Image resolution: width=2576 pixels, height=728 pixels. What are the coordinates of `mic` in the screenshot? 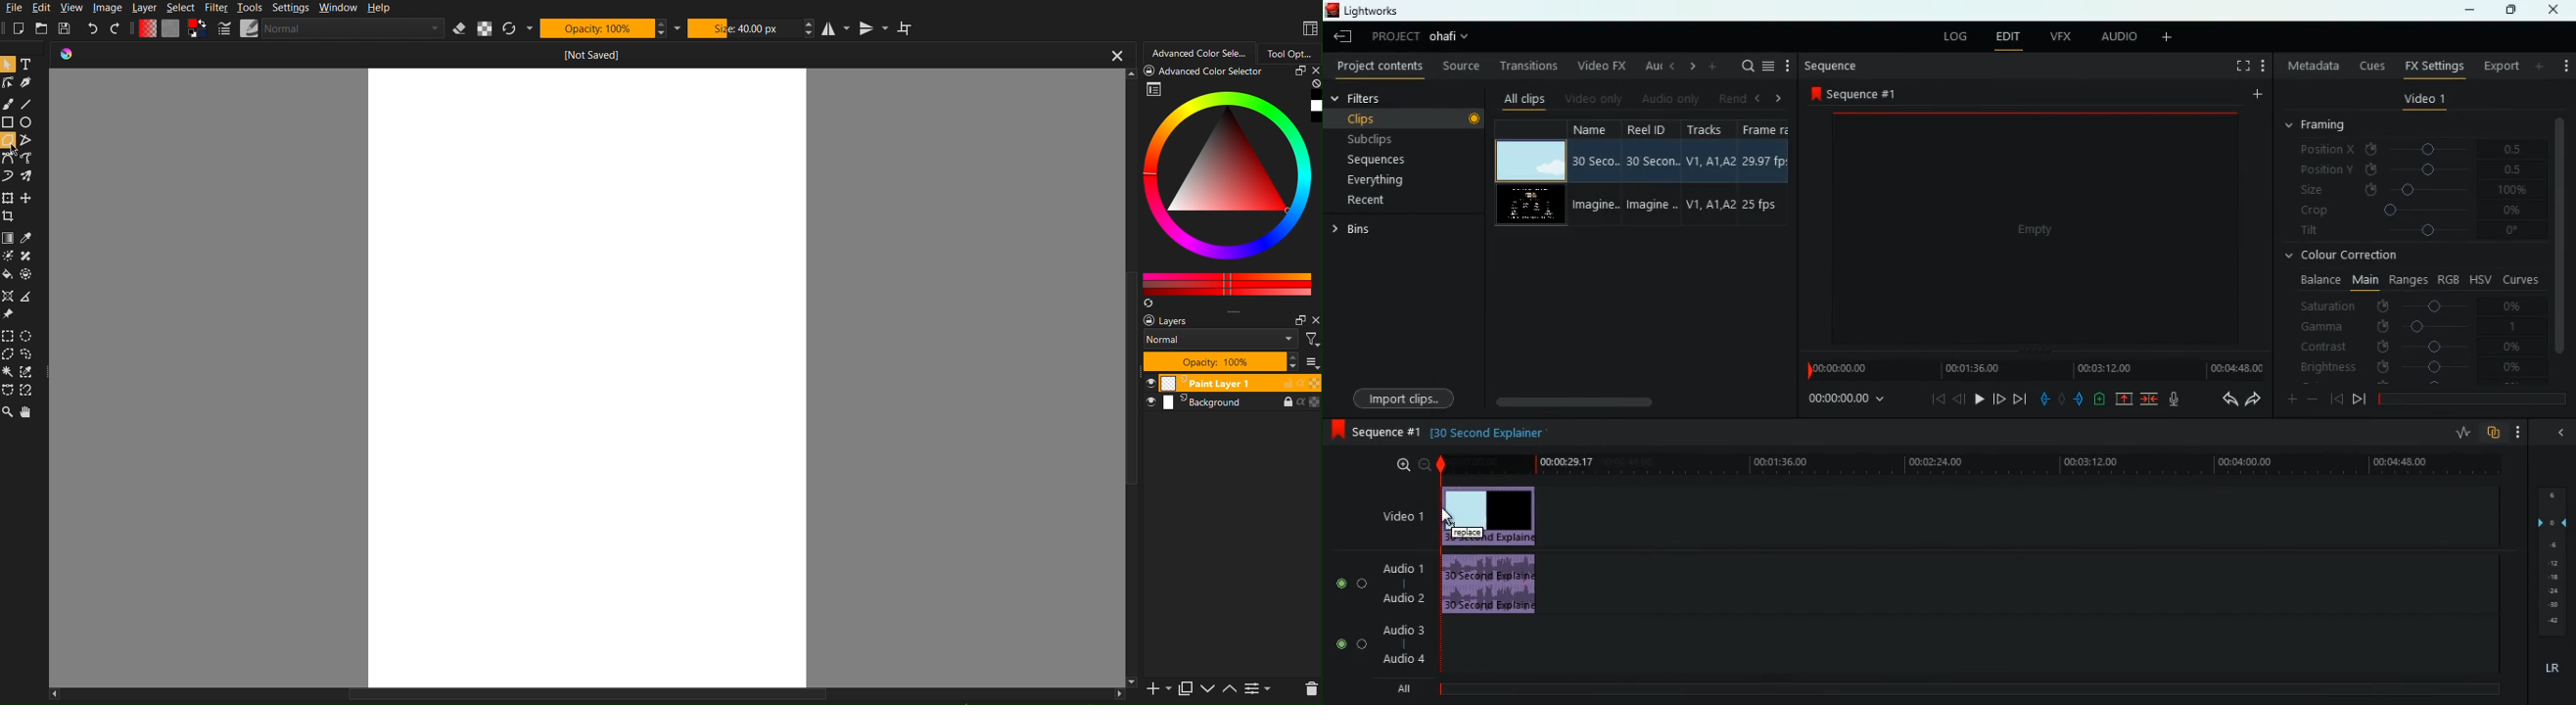 It's located at (2174, 399).